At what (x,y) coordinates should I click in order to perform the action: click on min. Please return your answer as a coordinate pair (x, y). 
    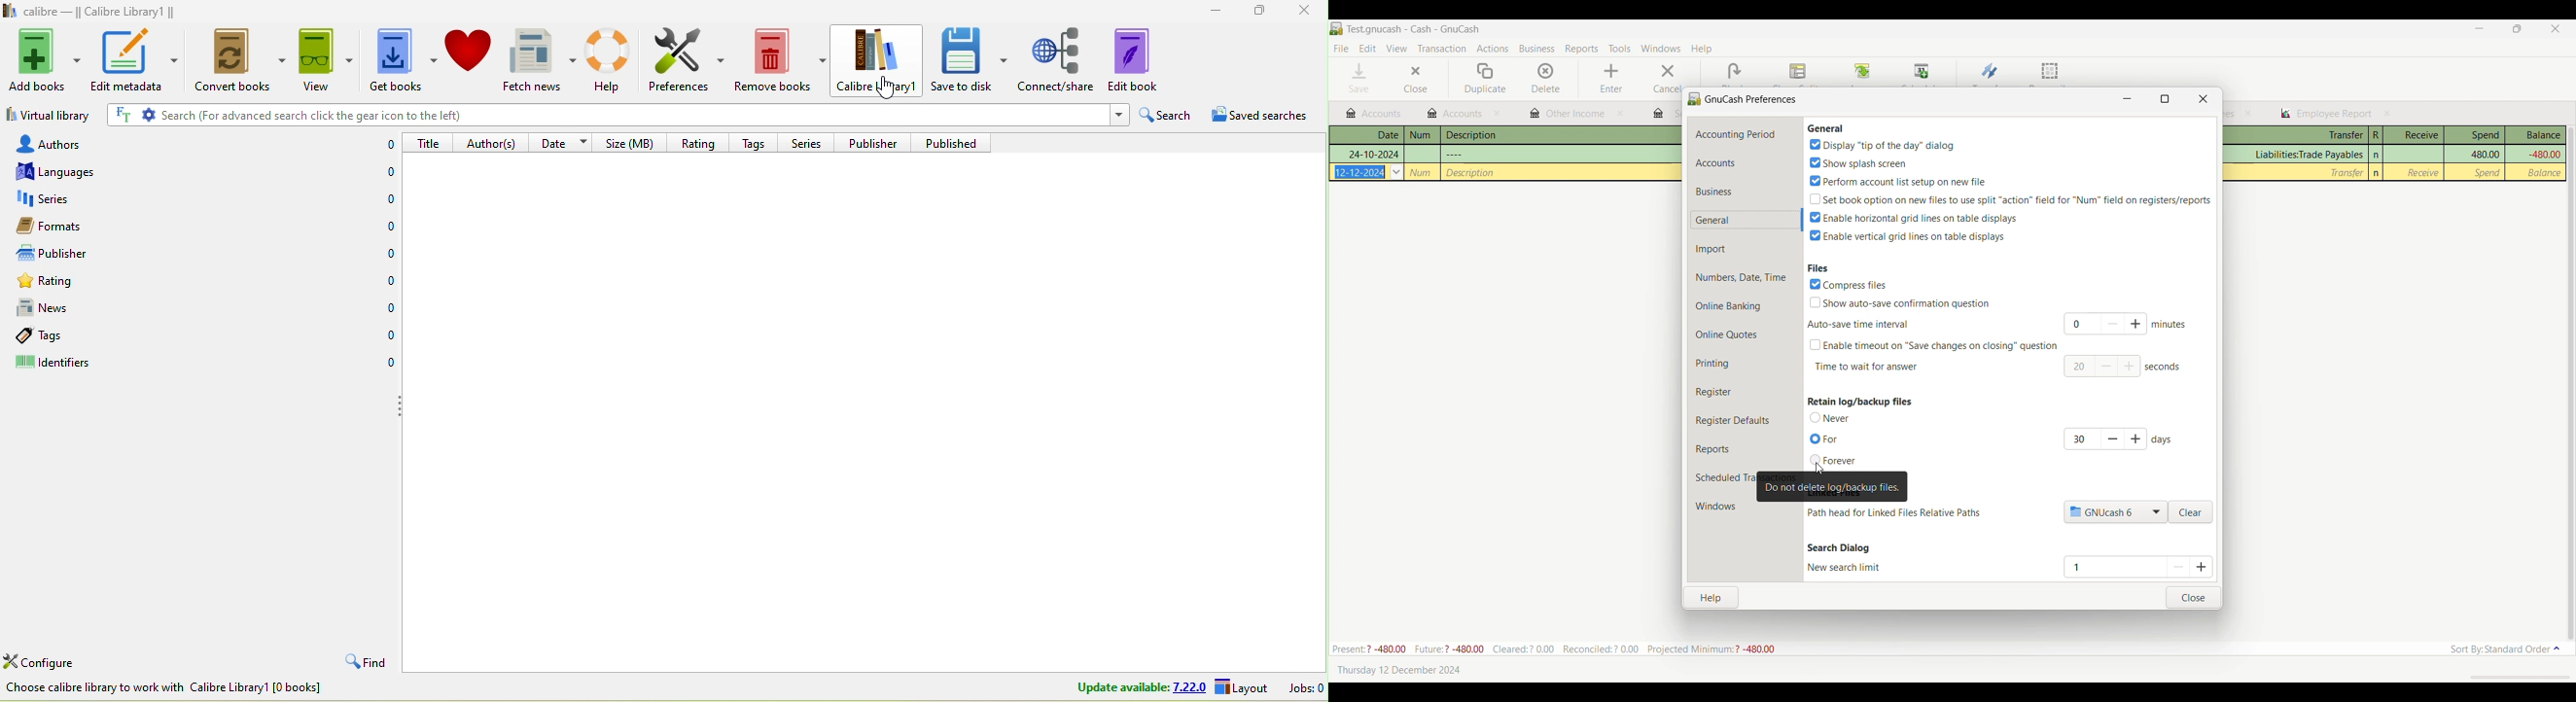
    Looking at the image, I should click on (2171, 324).